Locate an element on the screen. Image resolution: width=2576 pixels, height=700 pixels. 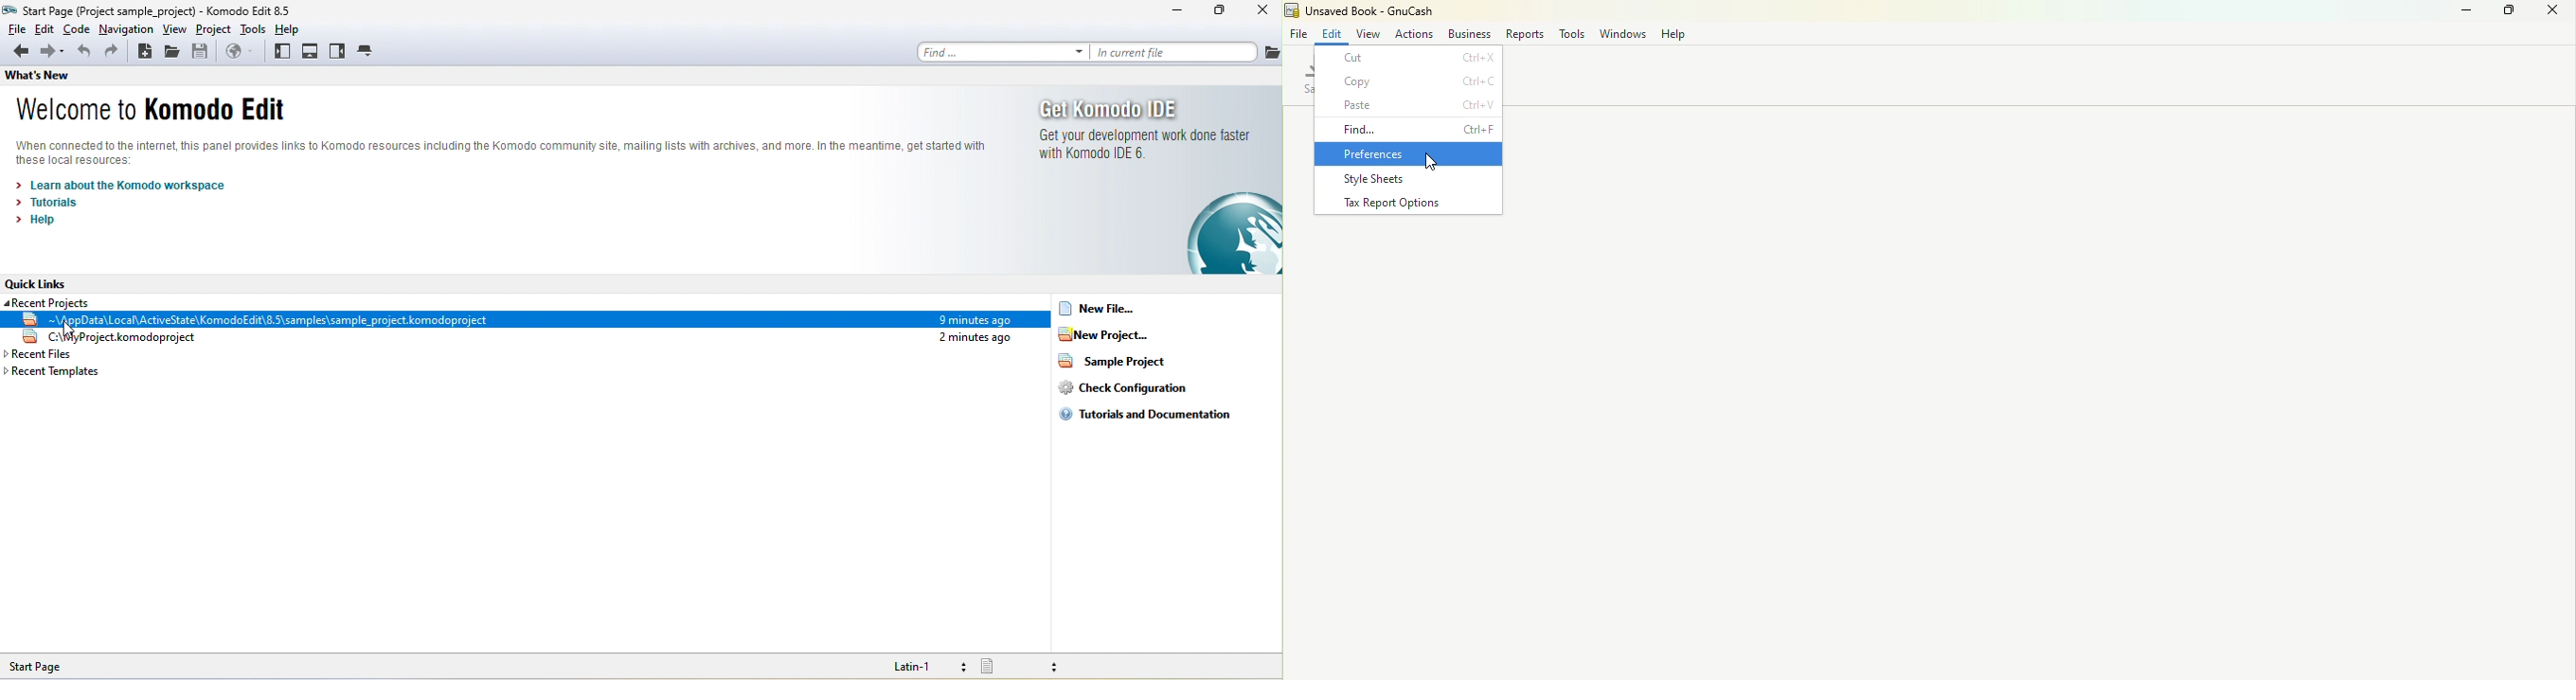
Preferences is located at coordinates (1412, 152).